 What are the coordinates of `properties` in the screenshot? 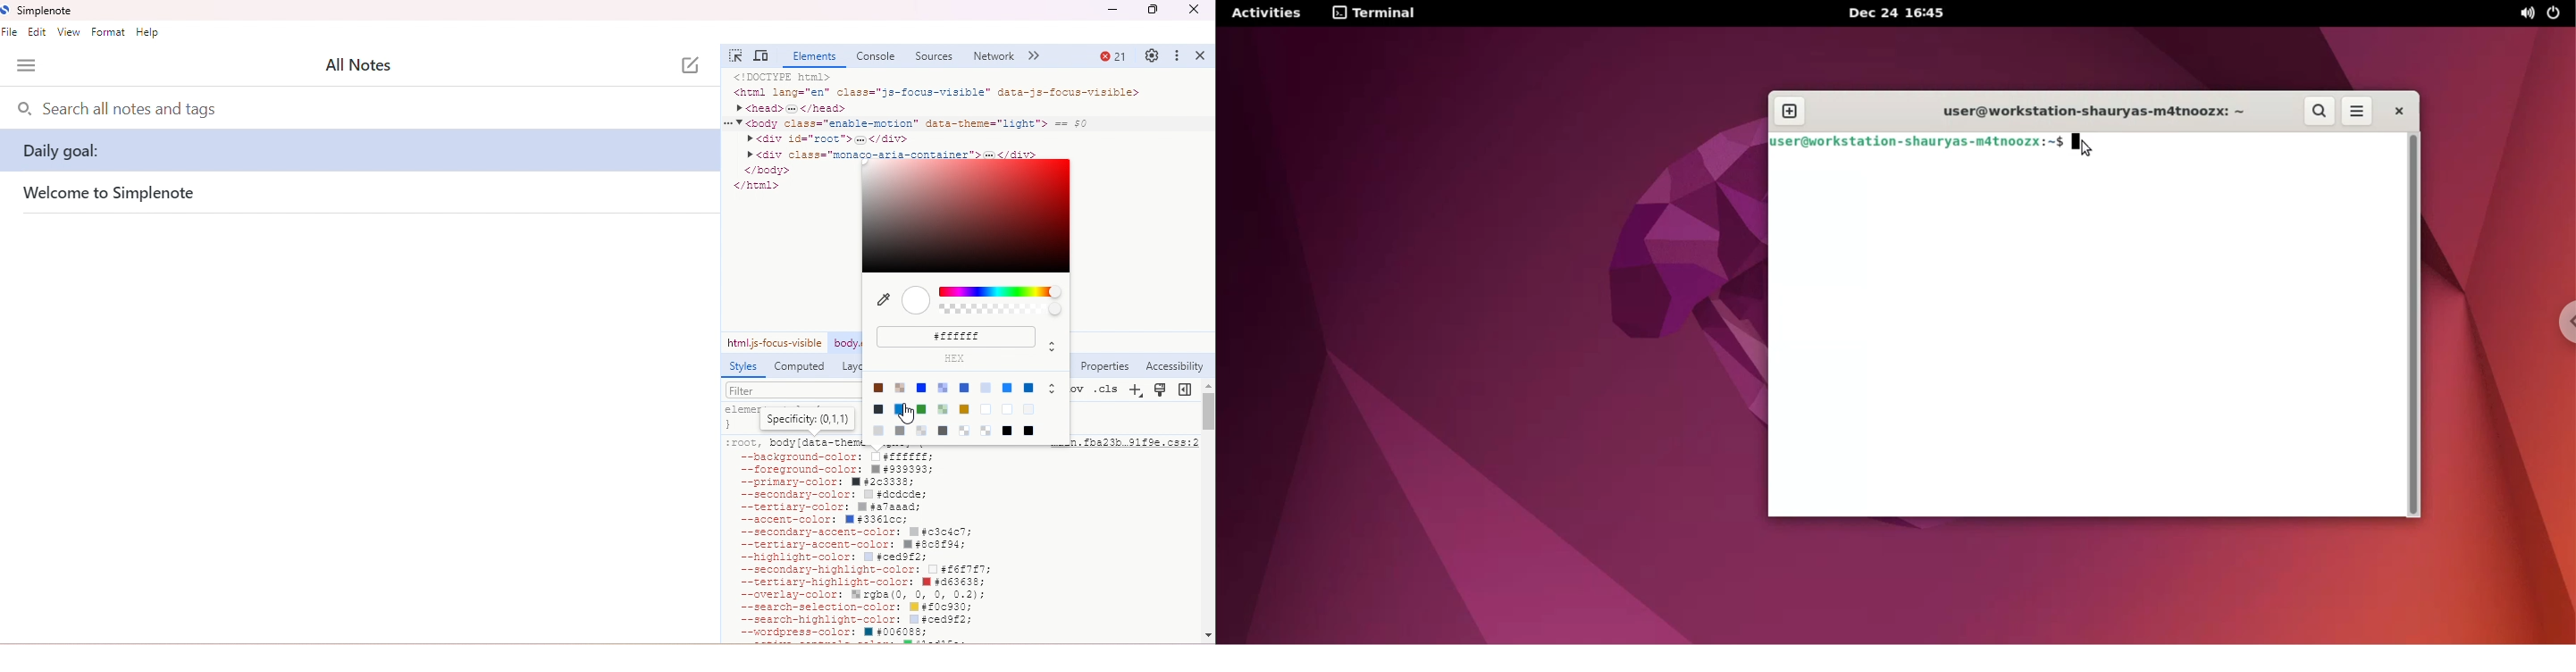 It's located at (1104, 366).